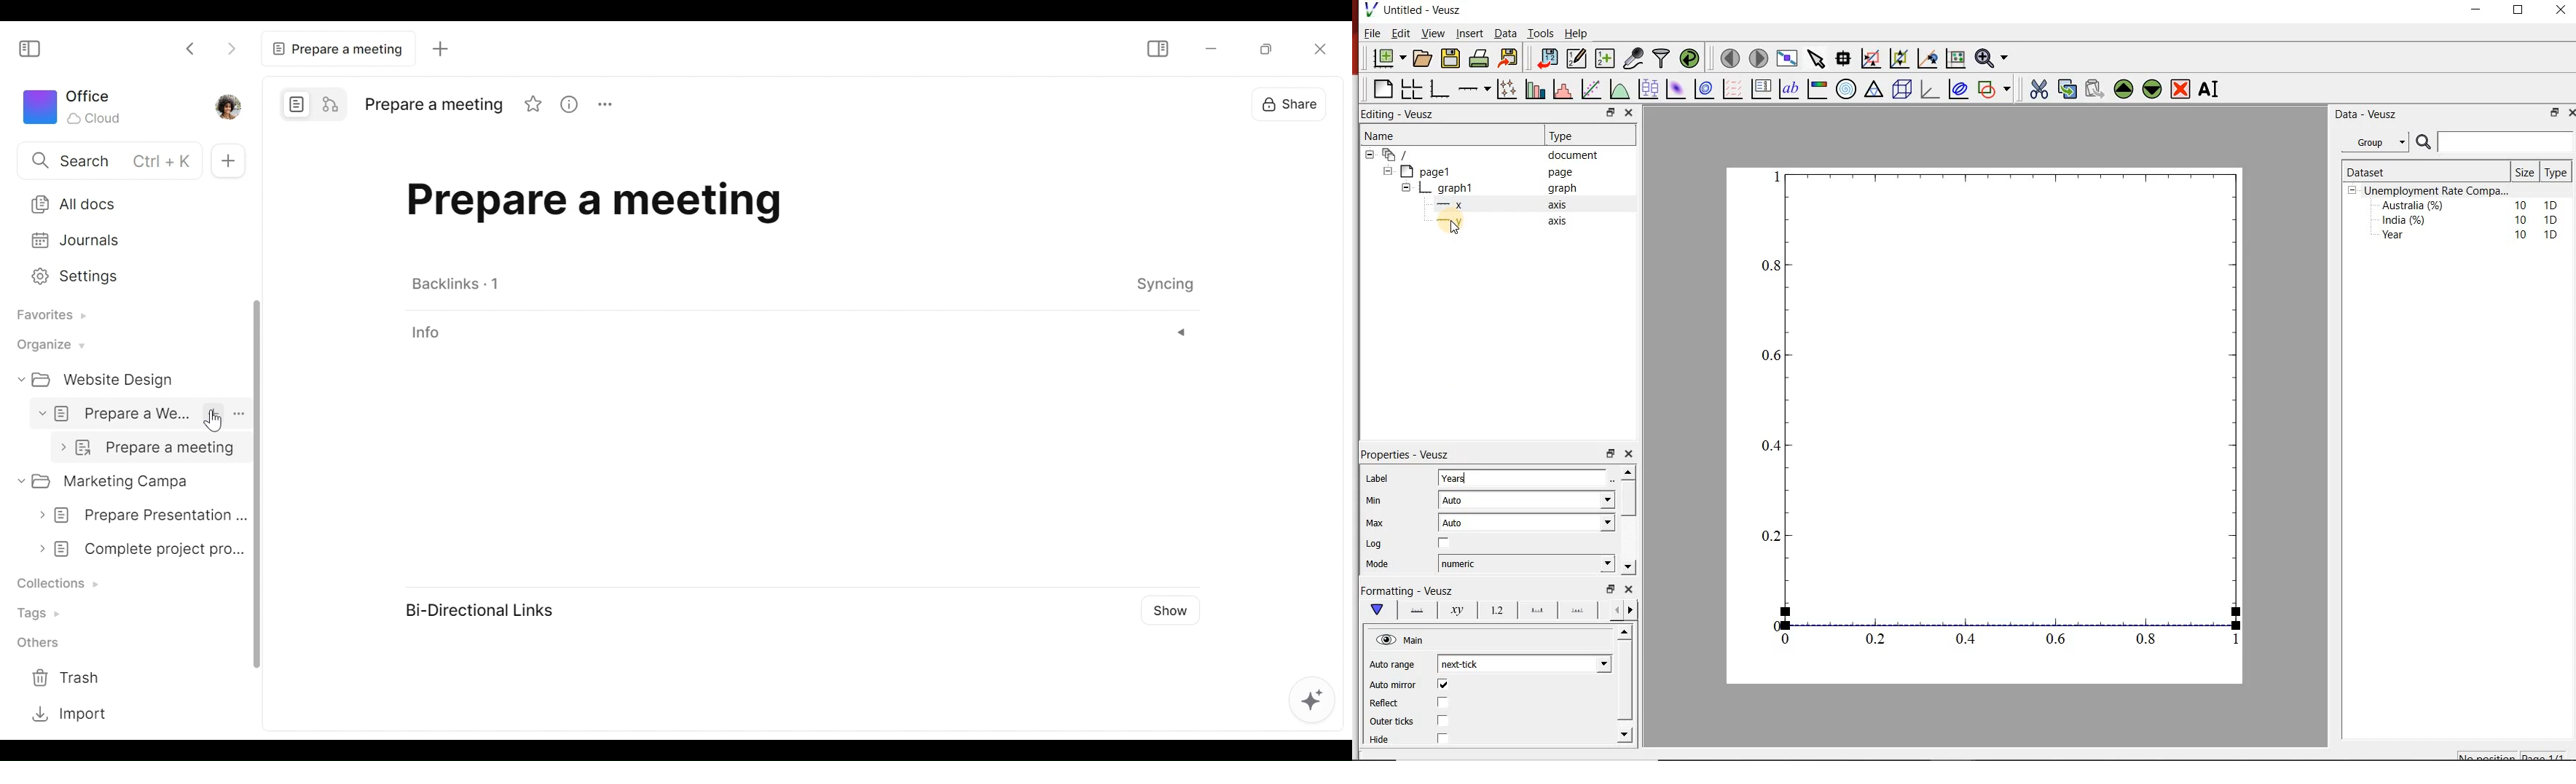 The image size is (2576, 784). What do you see at coordinates (2066, 89) in the screenshot?
I see `copy the widgets` at bounding box center [2066, 89].